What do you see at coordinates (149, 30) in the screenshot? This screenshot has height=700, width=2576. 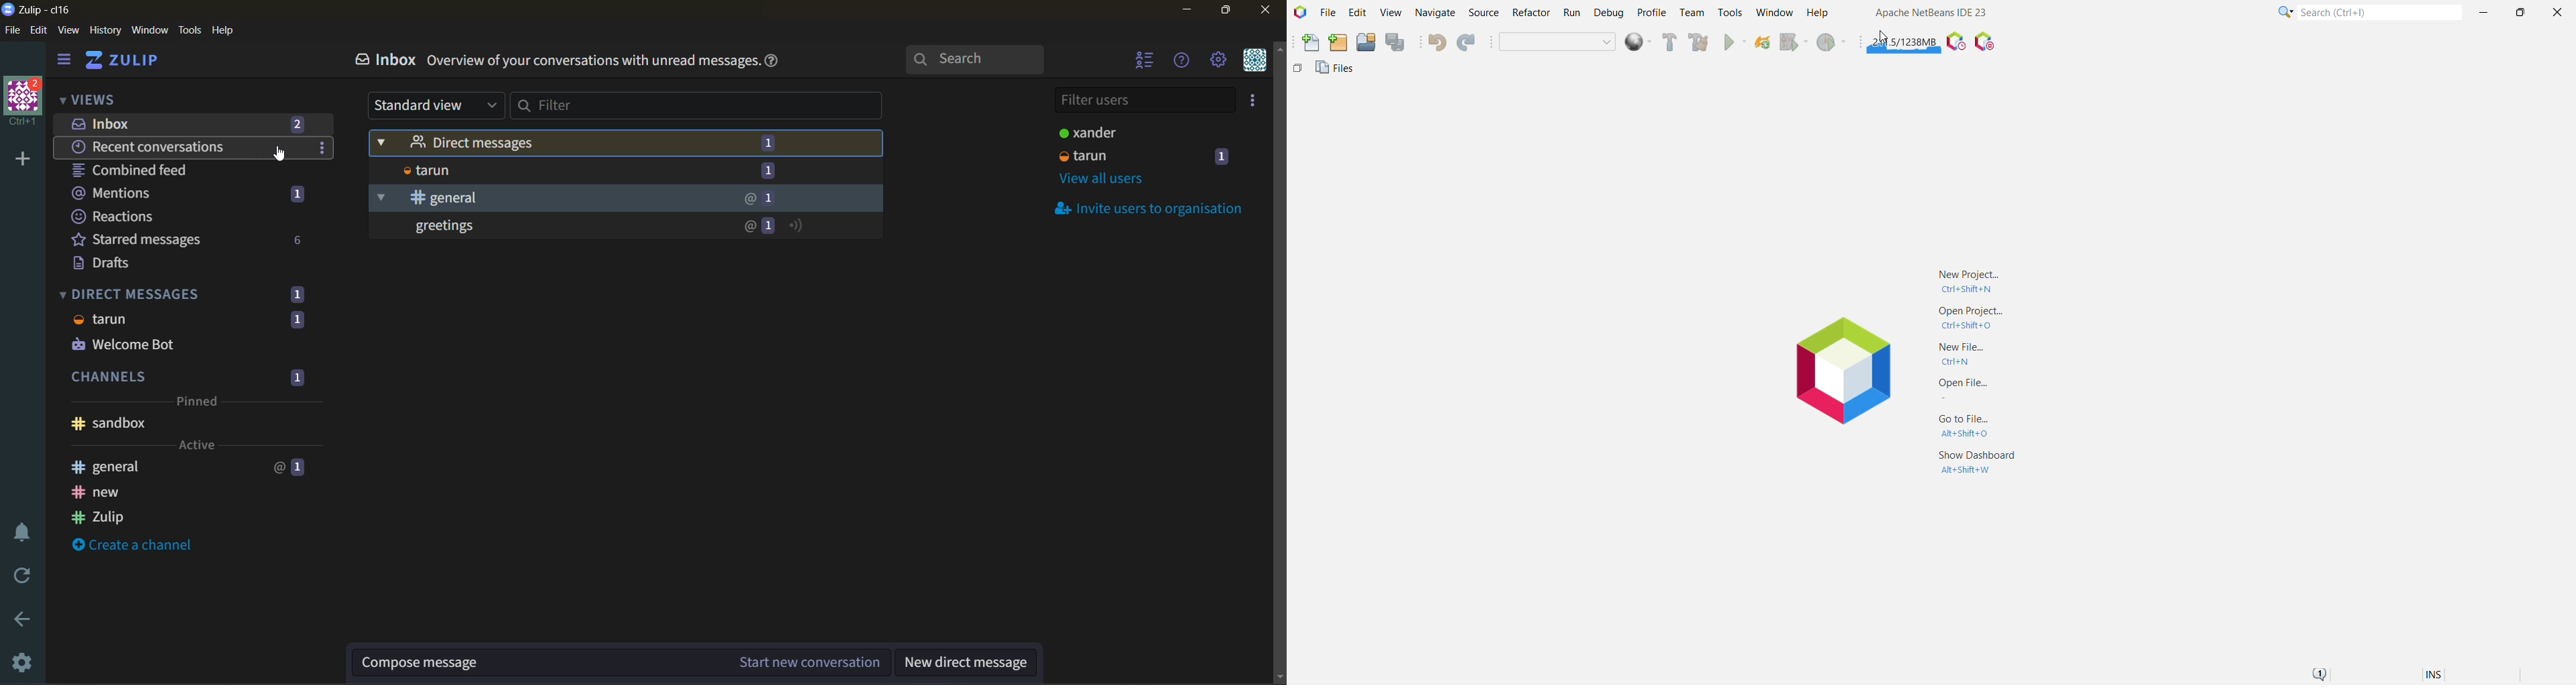 I see `window` at bounding box center [149, 30].